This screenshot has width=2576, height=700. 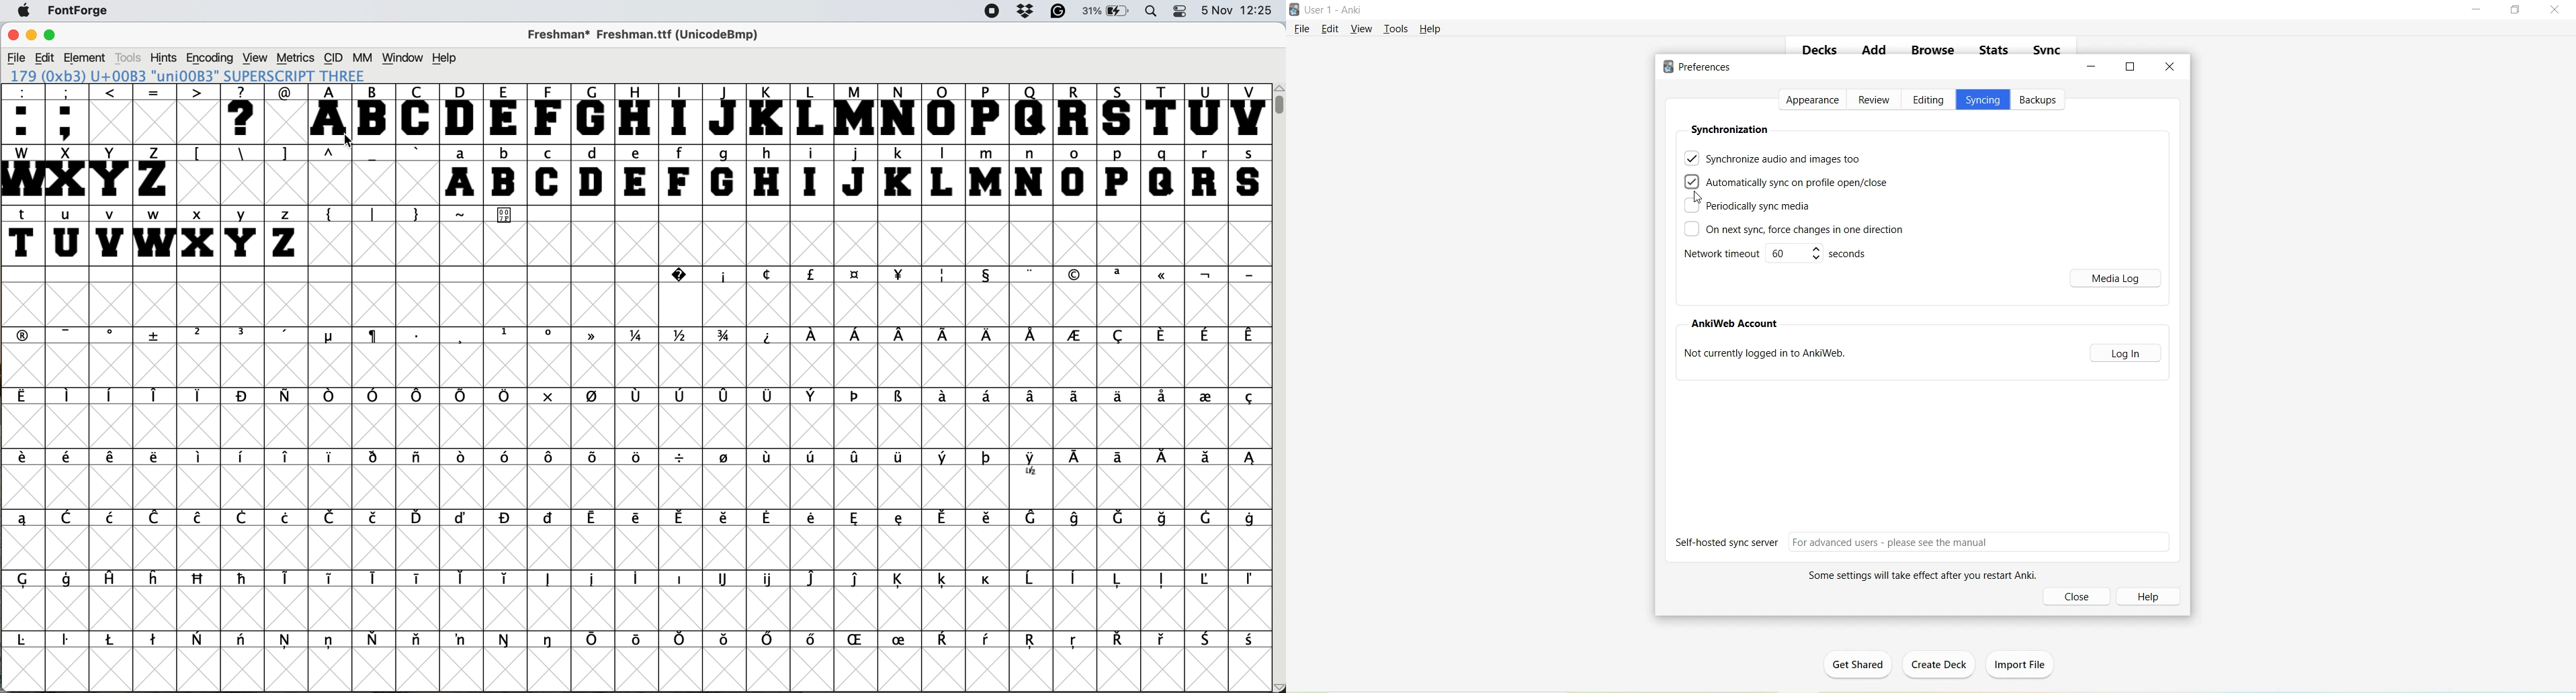 I want to click on file, so click(x=15, y=56).